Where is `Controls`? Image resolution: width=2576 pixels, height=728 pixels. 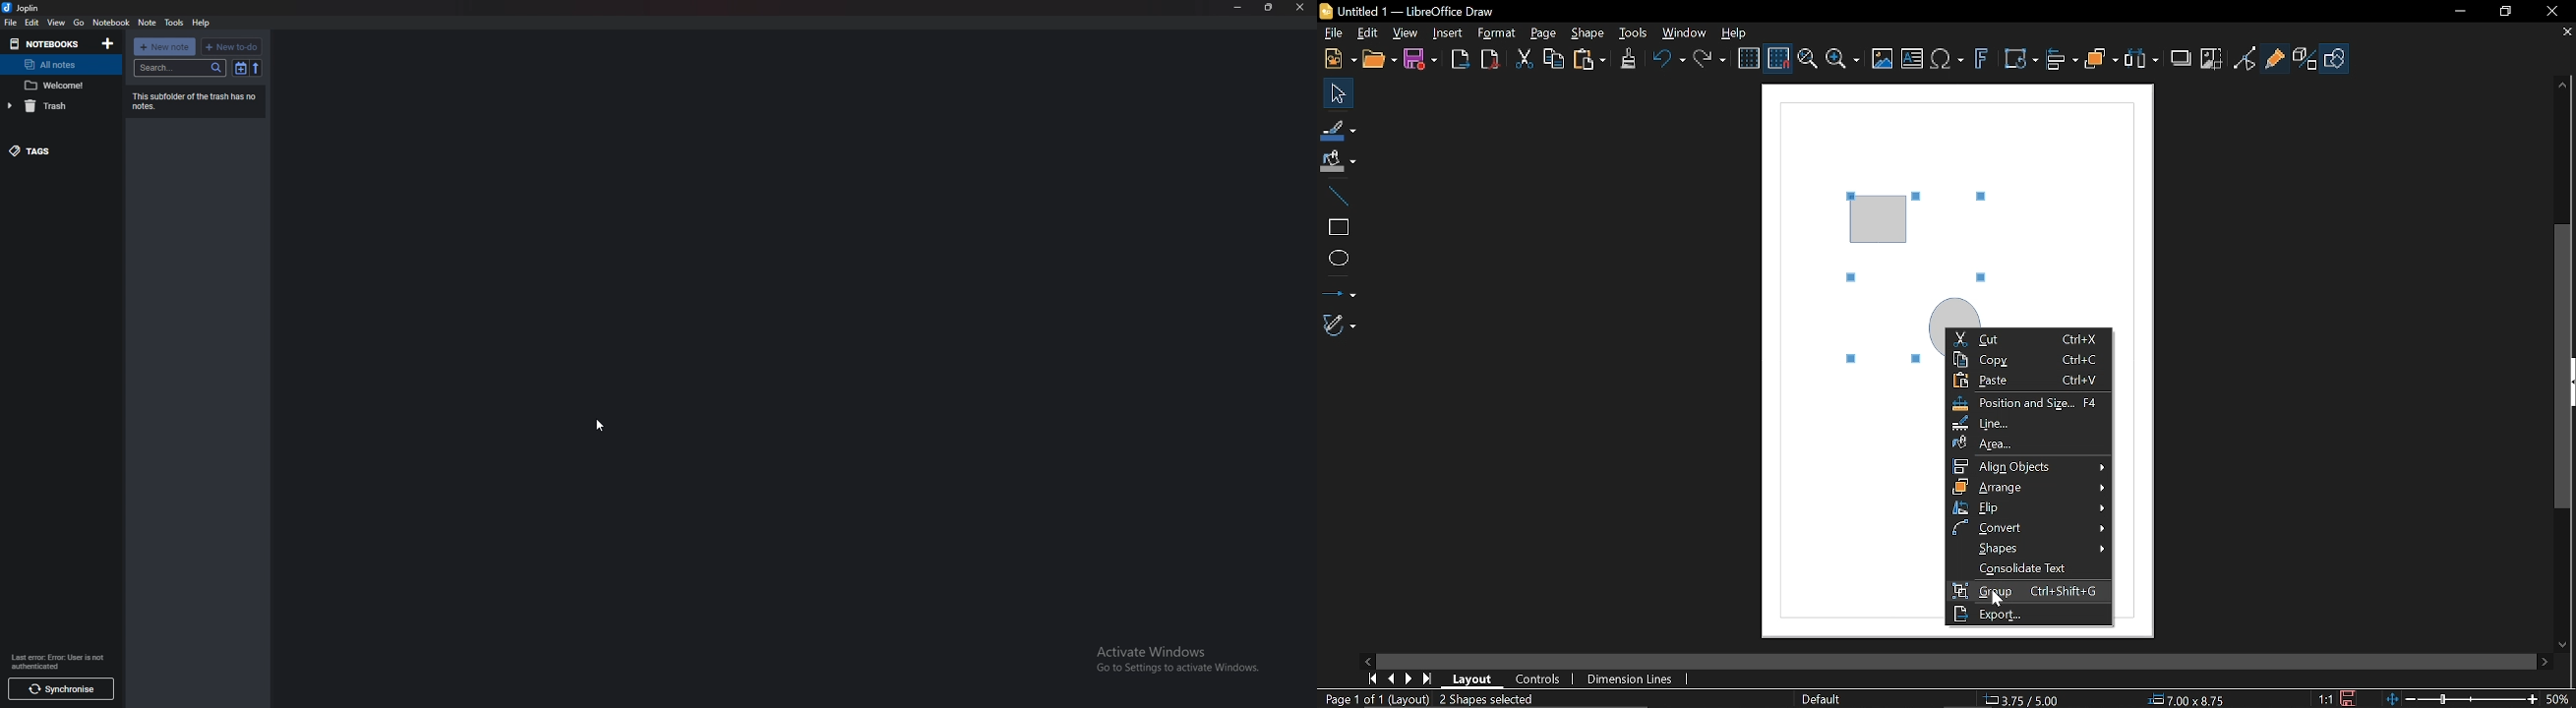 Controls is located at coordinates (1535, 679).